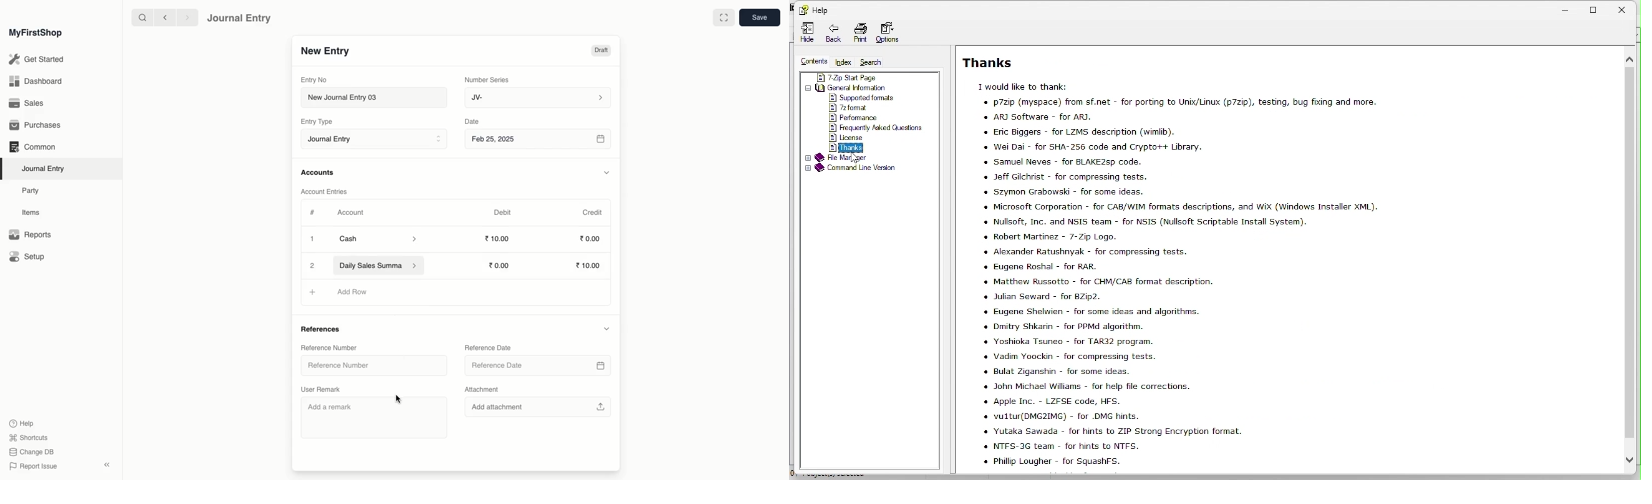  Describe the element at coordinates (536, 365) in the screenshot. I see `Reference Date` at that location.